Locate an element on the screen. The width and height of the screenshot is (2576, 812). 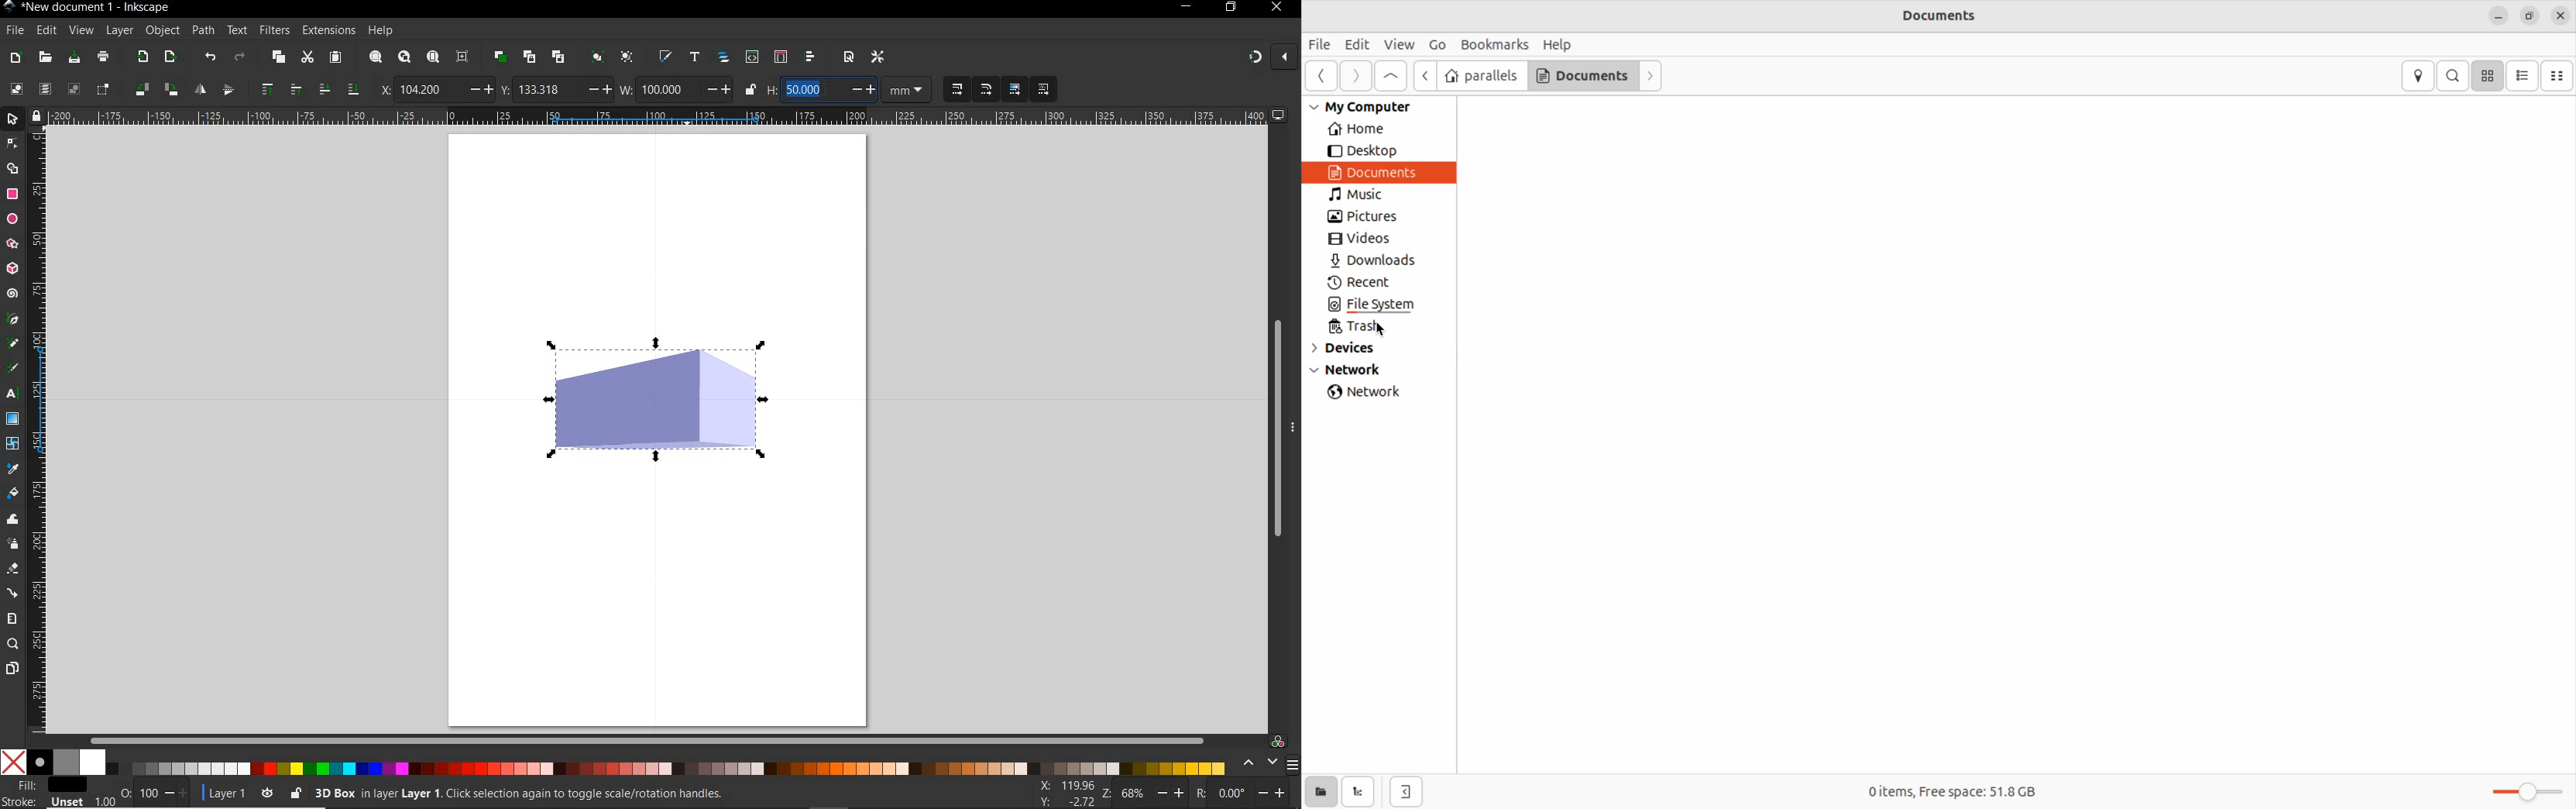
scrollbar is located at coordinates (1274, 427).